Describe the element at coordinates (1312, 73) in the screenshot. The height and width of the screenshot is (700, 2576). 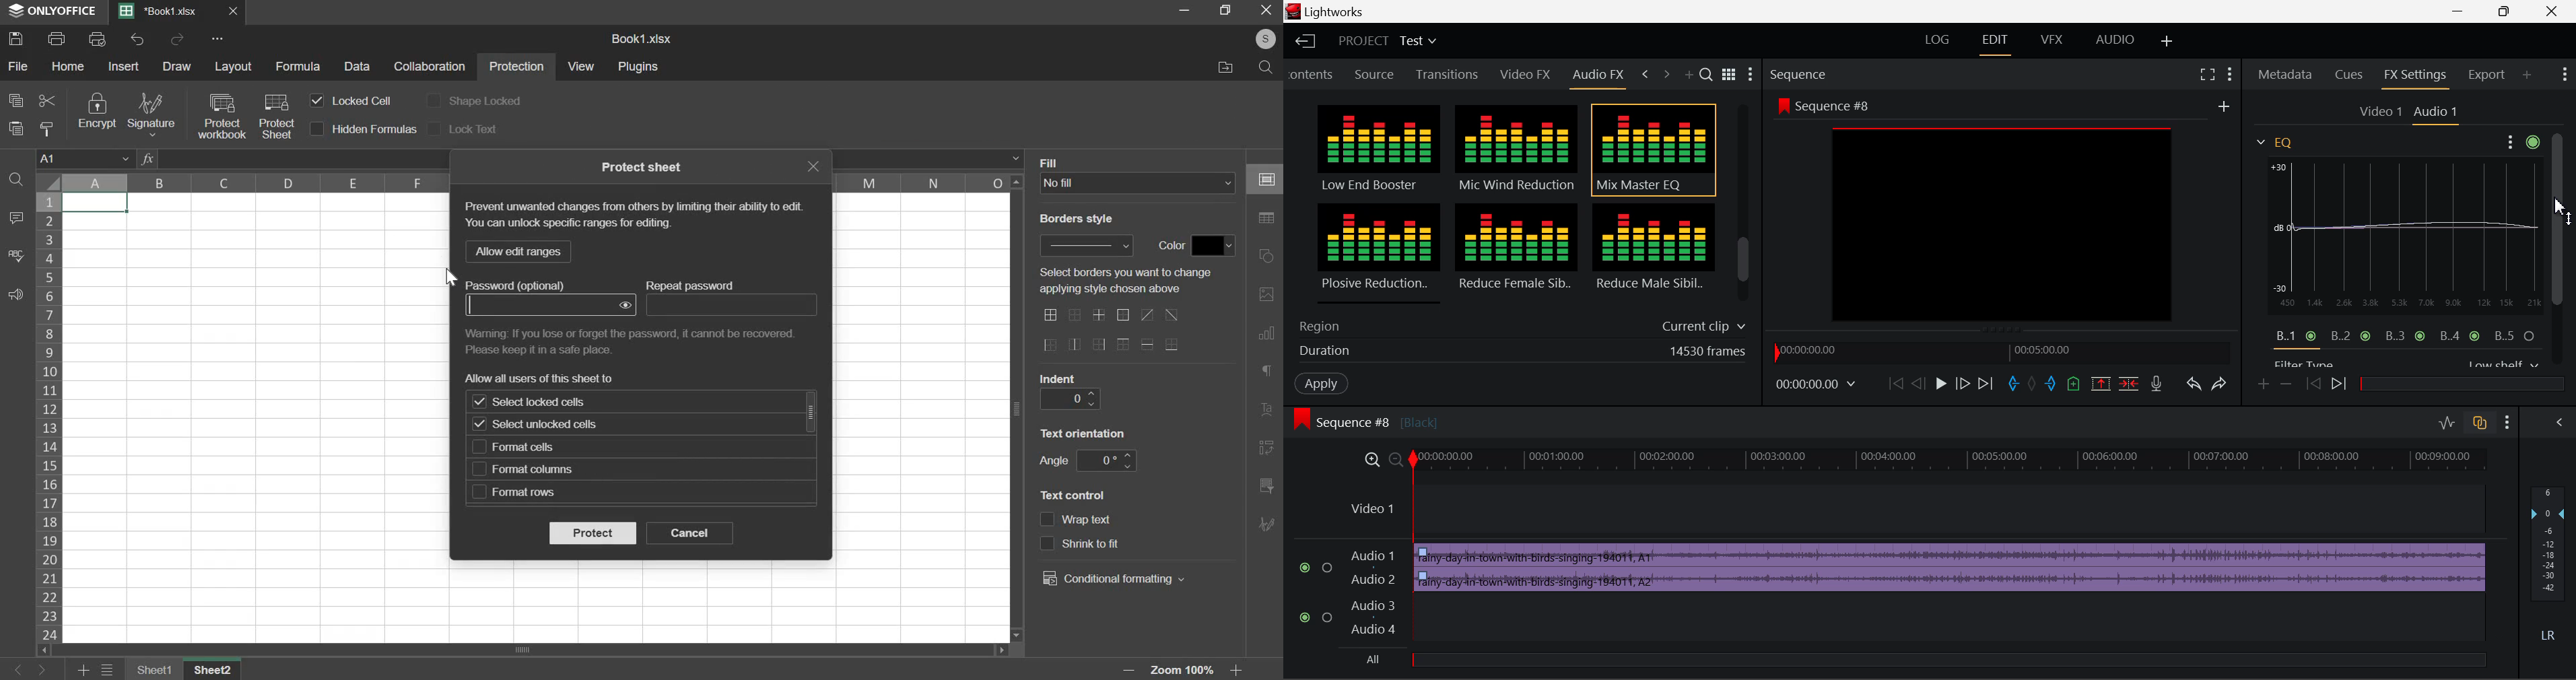
I see `Contents` at that location.